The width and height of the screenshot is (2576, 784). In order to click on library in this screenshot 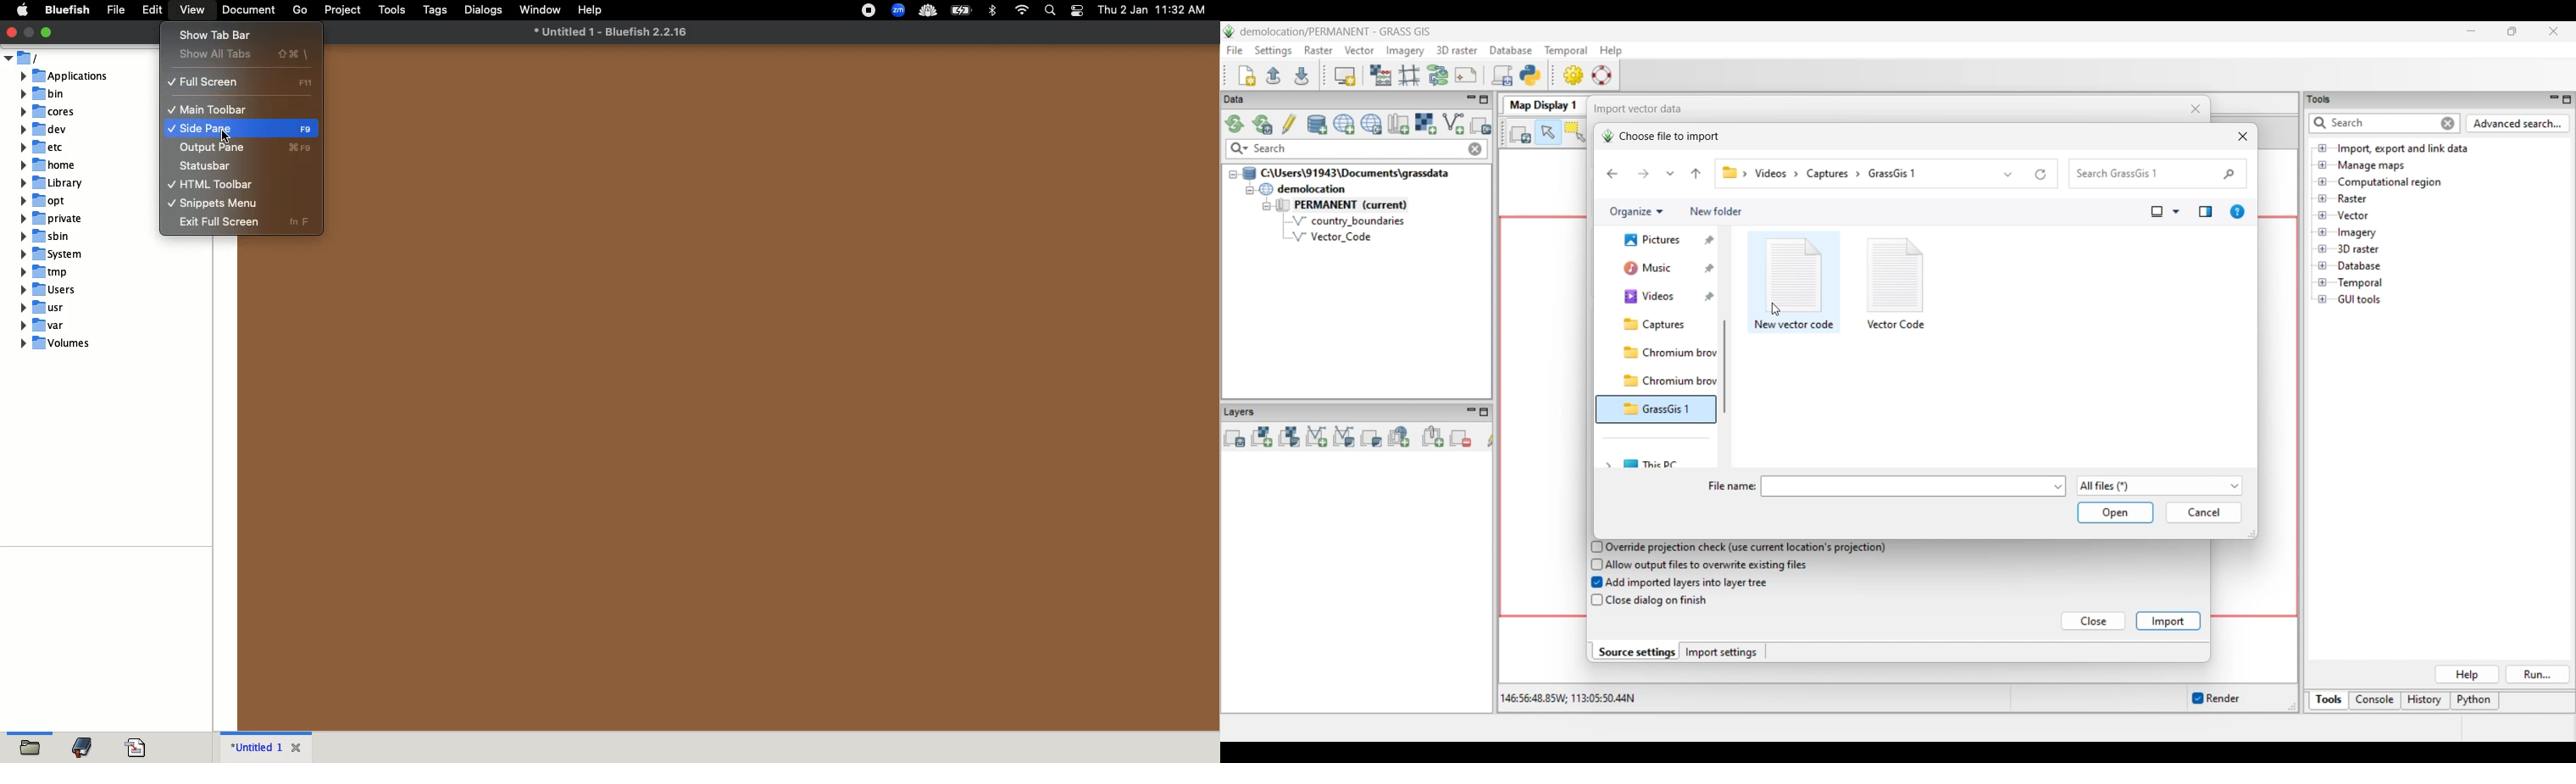, I will do `click(53, 183)`.